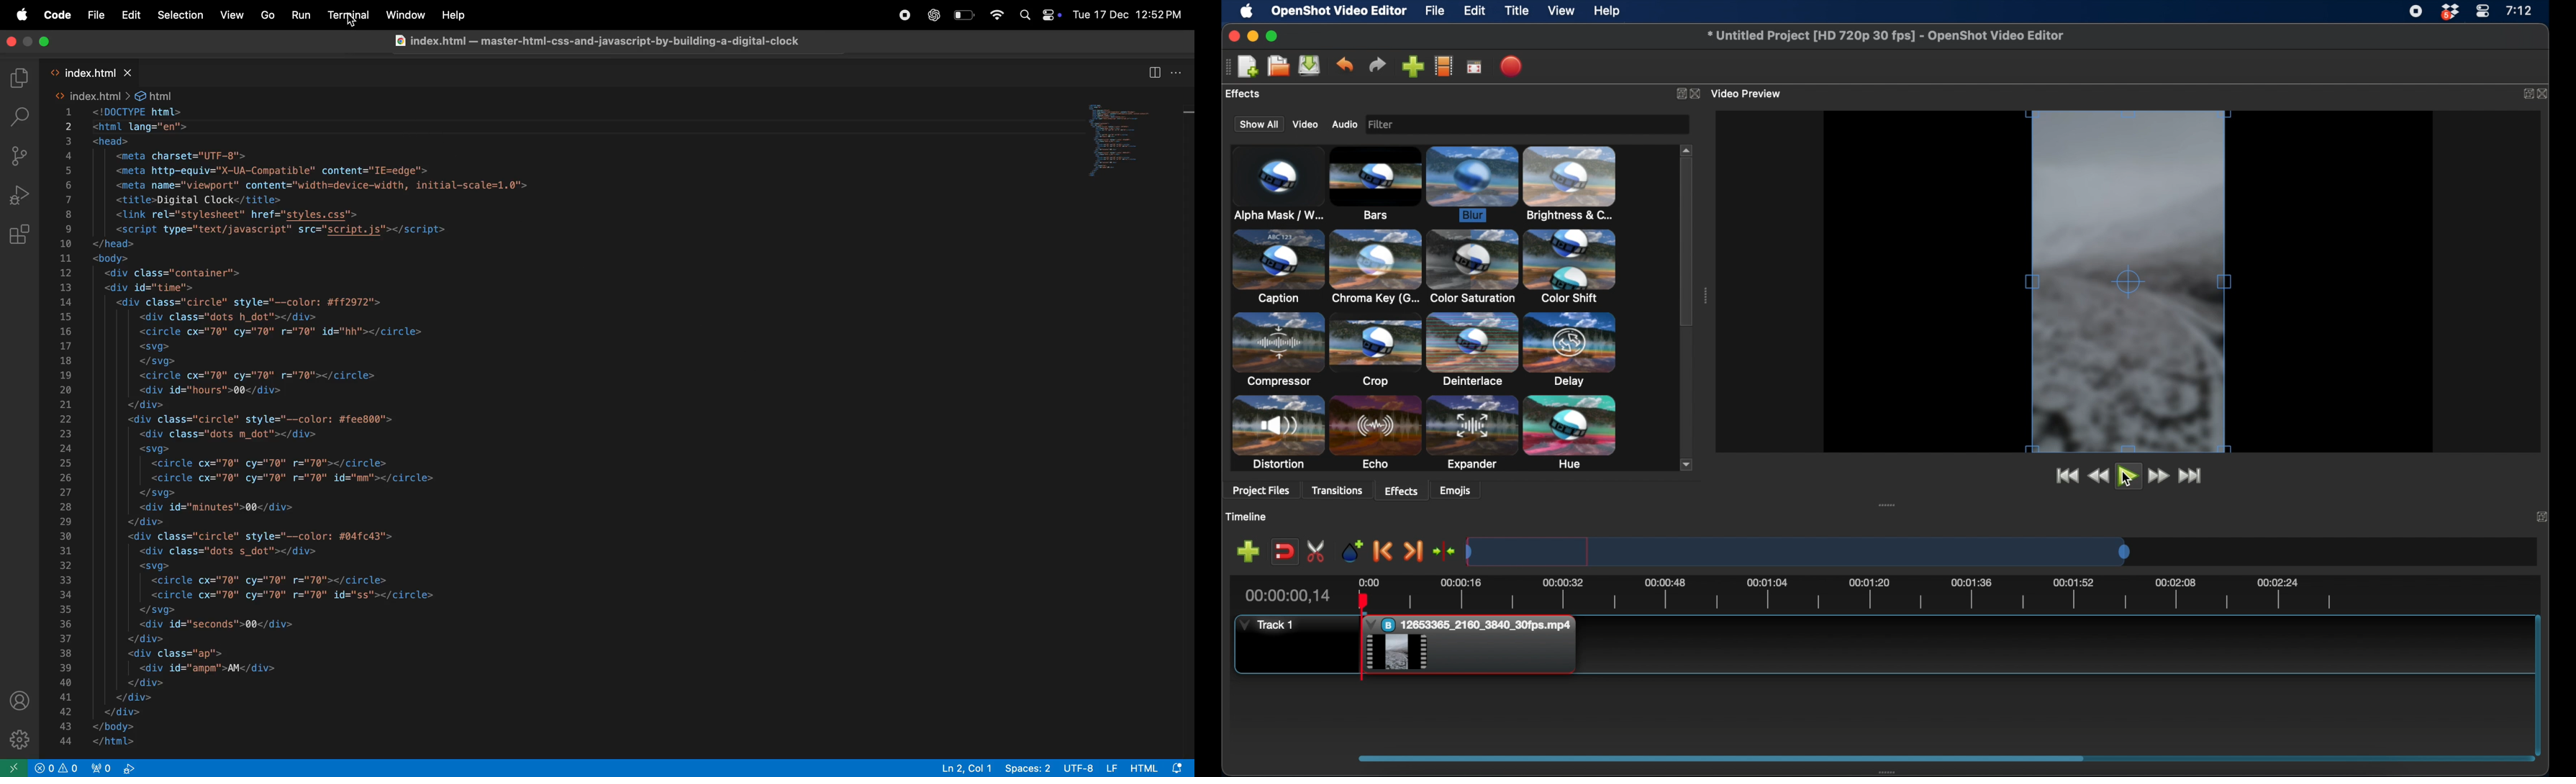  What do you see at coordinates (181, 15) in the screenshot?
I see `selection` at bounding box center [181, 15].